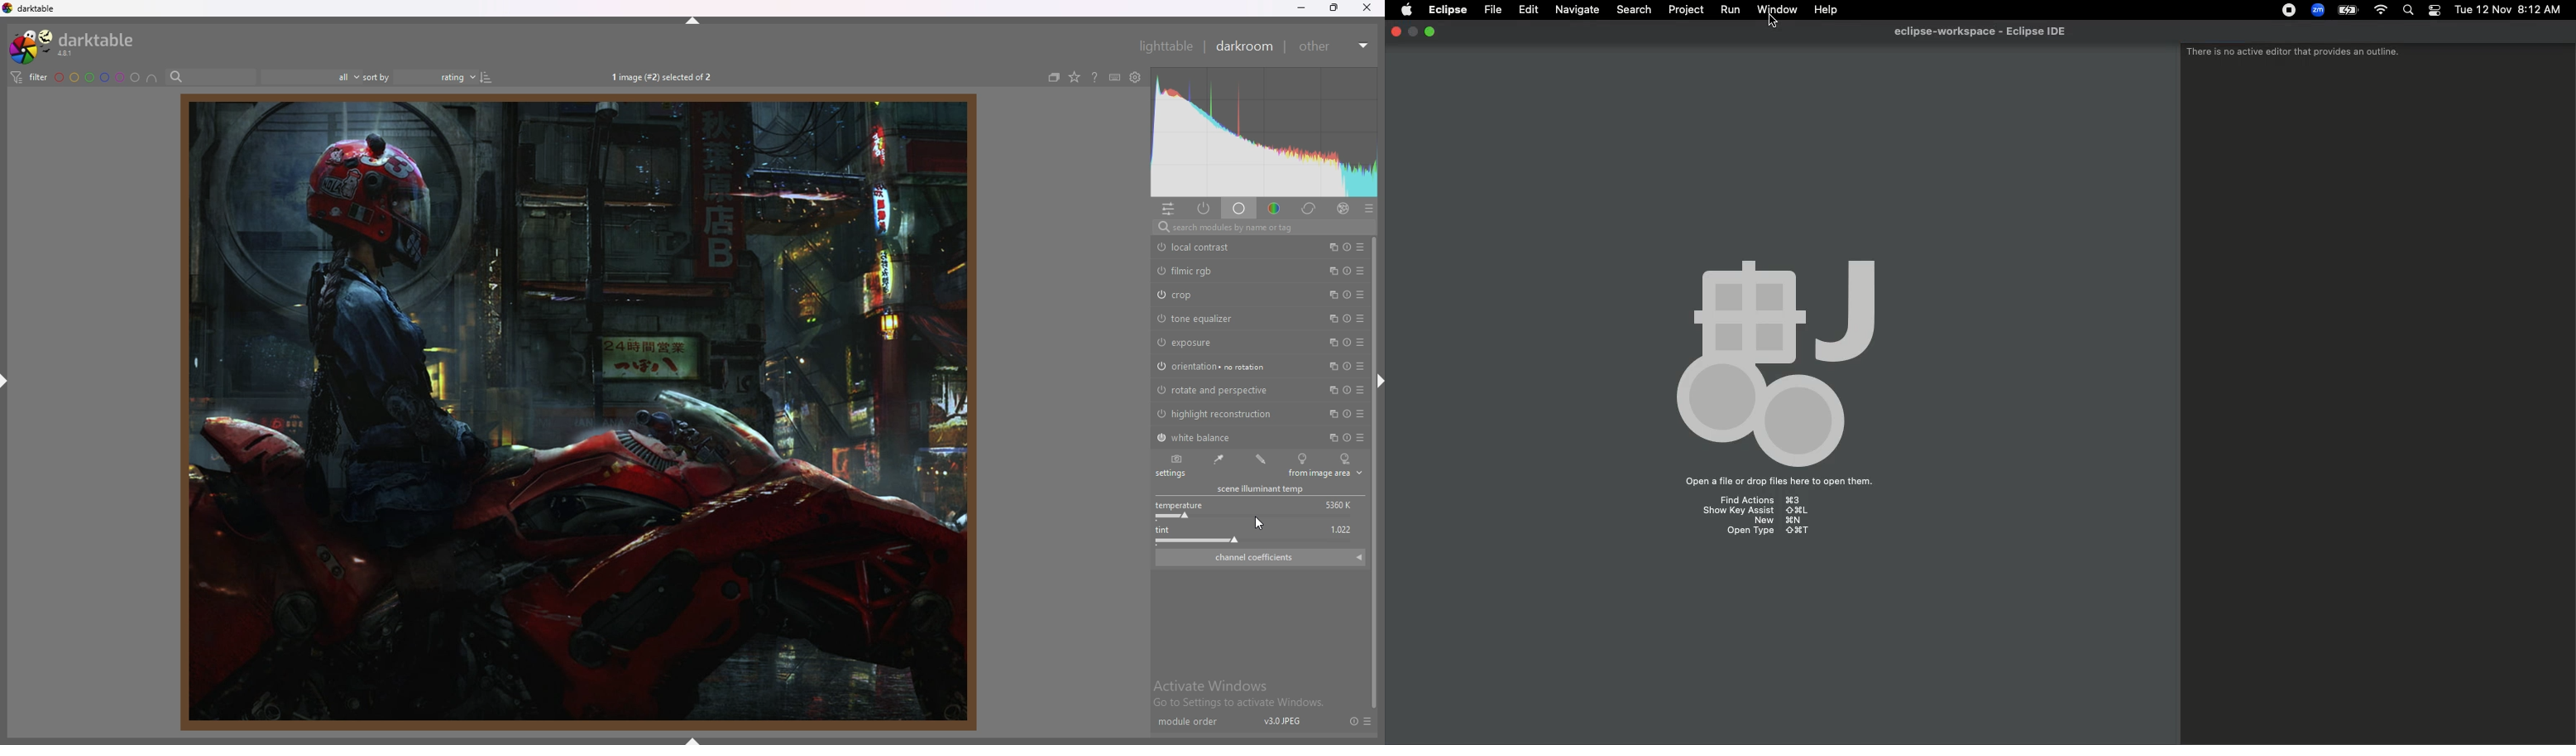 This screenshot has width=2576, height=756. I want to click on sort by, so click(421, 77).